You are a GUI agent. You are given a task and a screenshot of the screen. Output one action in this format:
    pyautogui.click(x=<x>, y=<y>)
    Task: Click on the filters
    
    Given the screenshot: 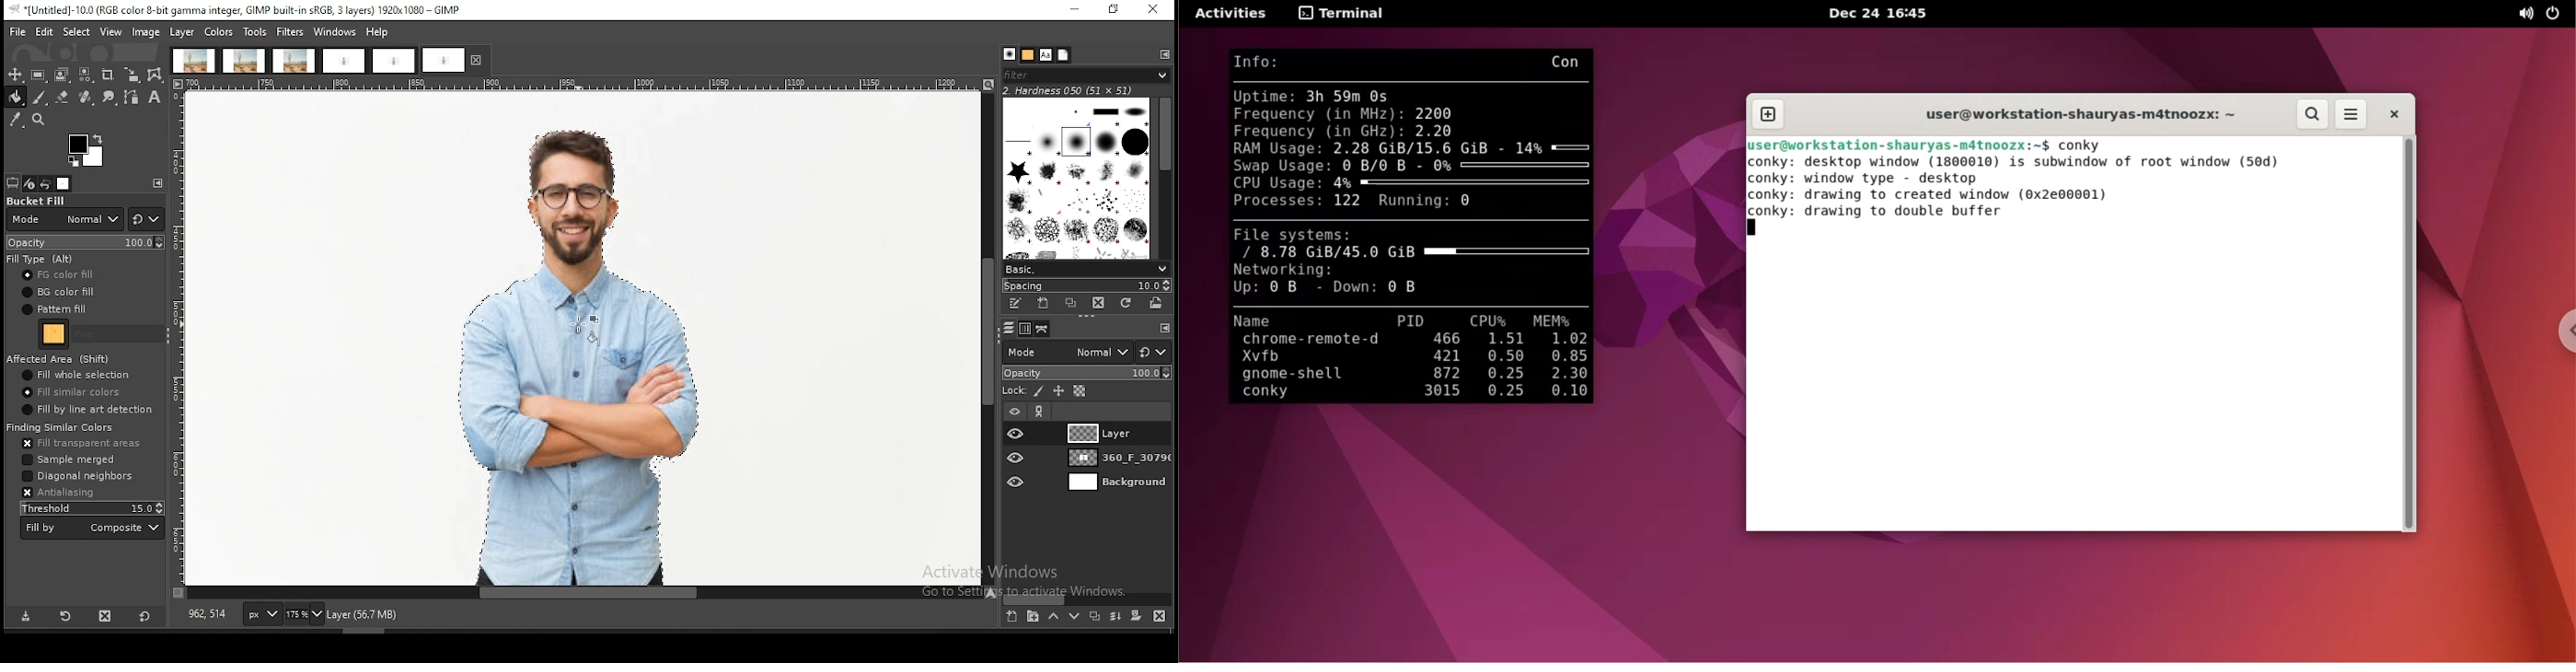 What is the action you would take?
    pyautogui.click(x=291, y=32)
    